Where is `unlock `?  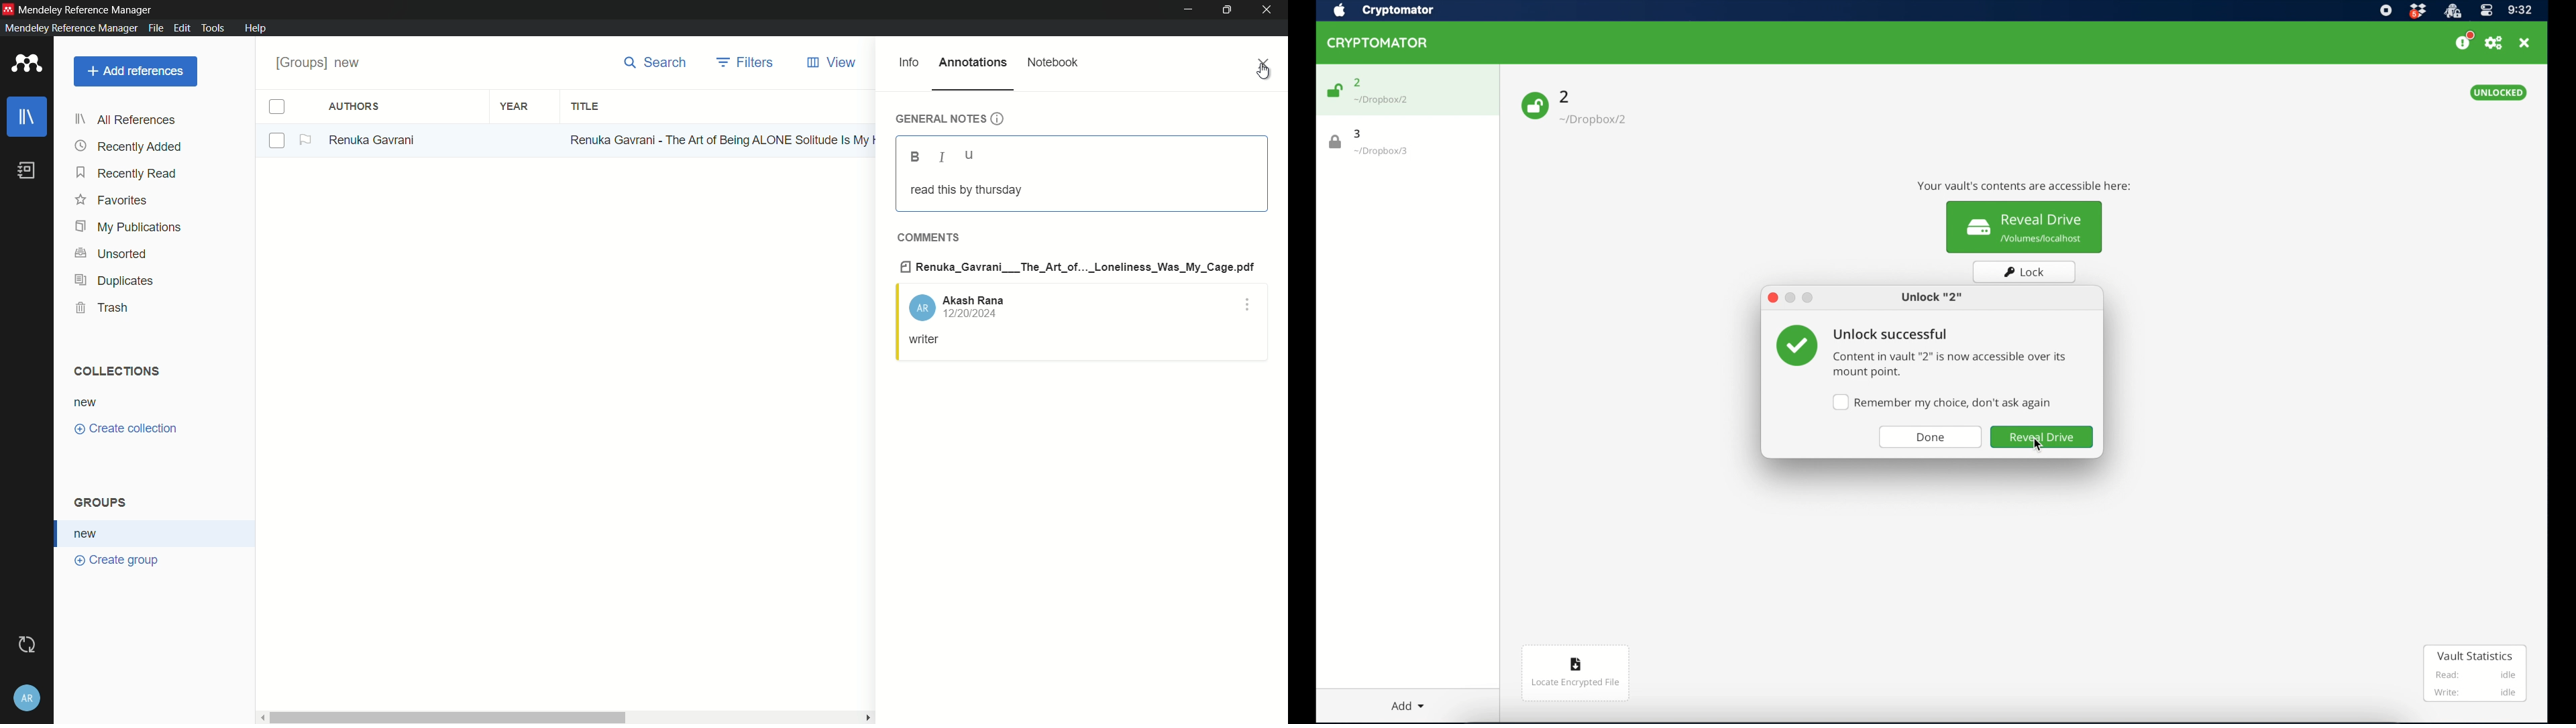
unlock  is located at coordinates (1933, 298).